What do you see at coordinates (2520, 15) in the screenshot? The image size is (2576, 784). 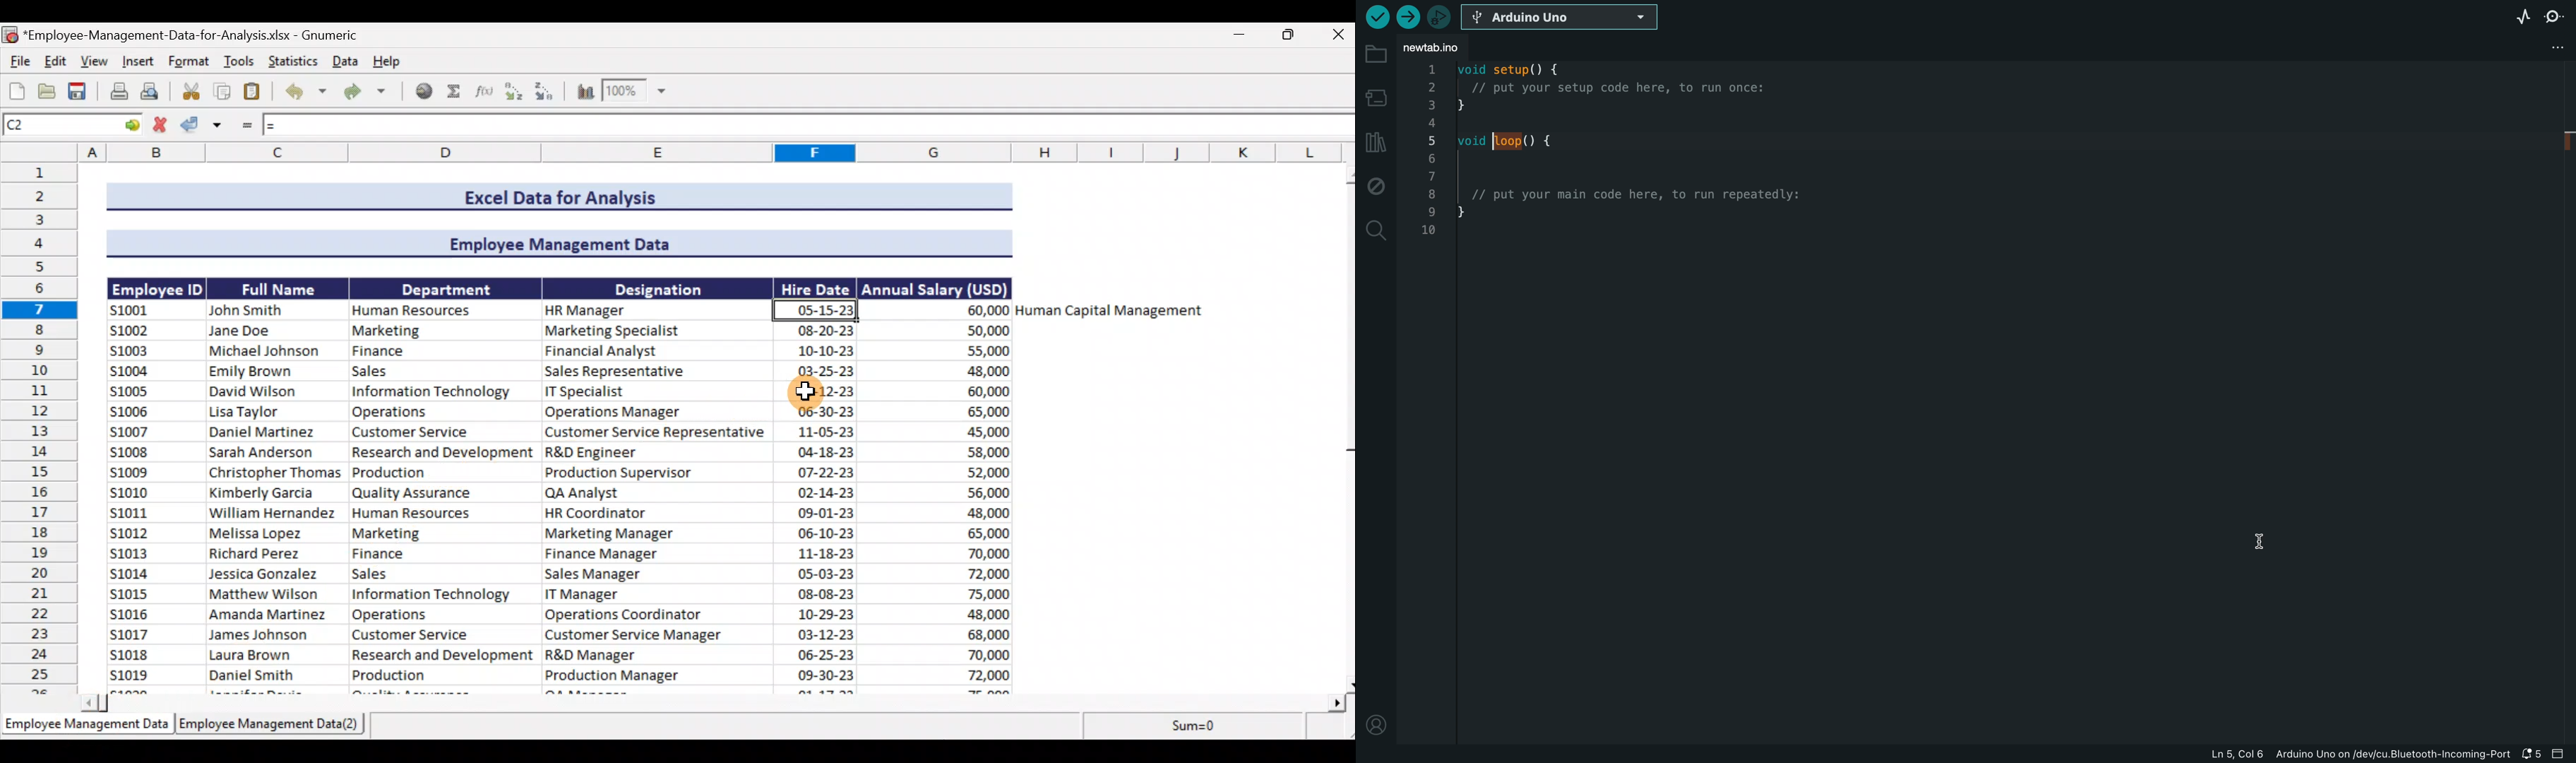 I see `serial plotter` at bounding box center [2520, 15].